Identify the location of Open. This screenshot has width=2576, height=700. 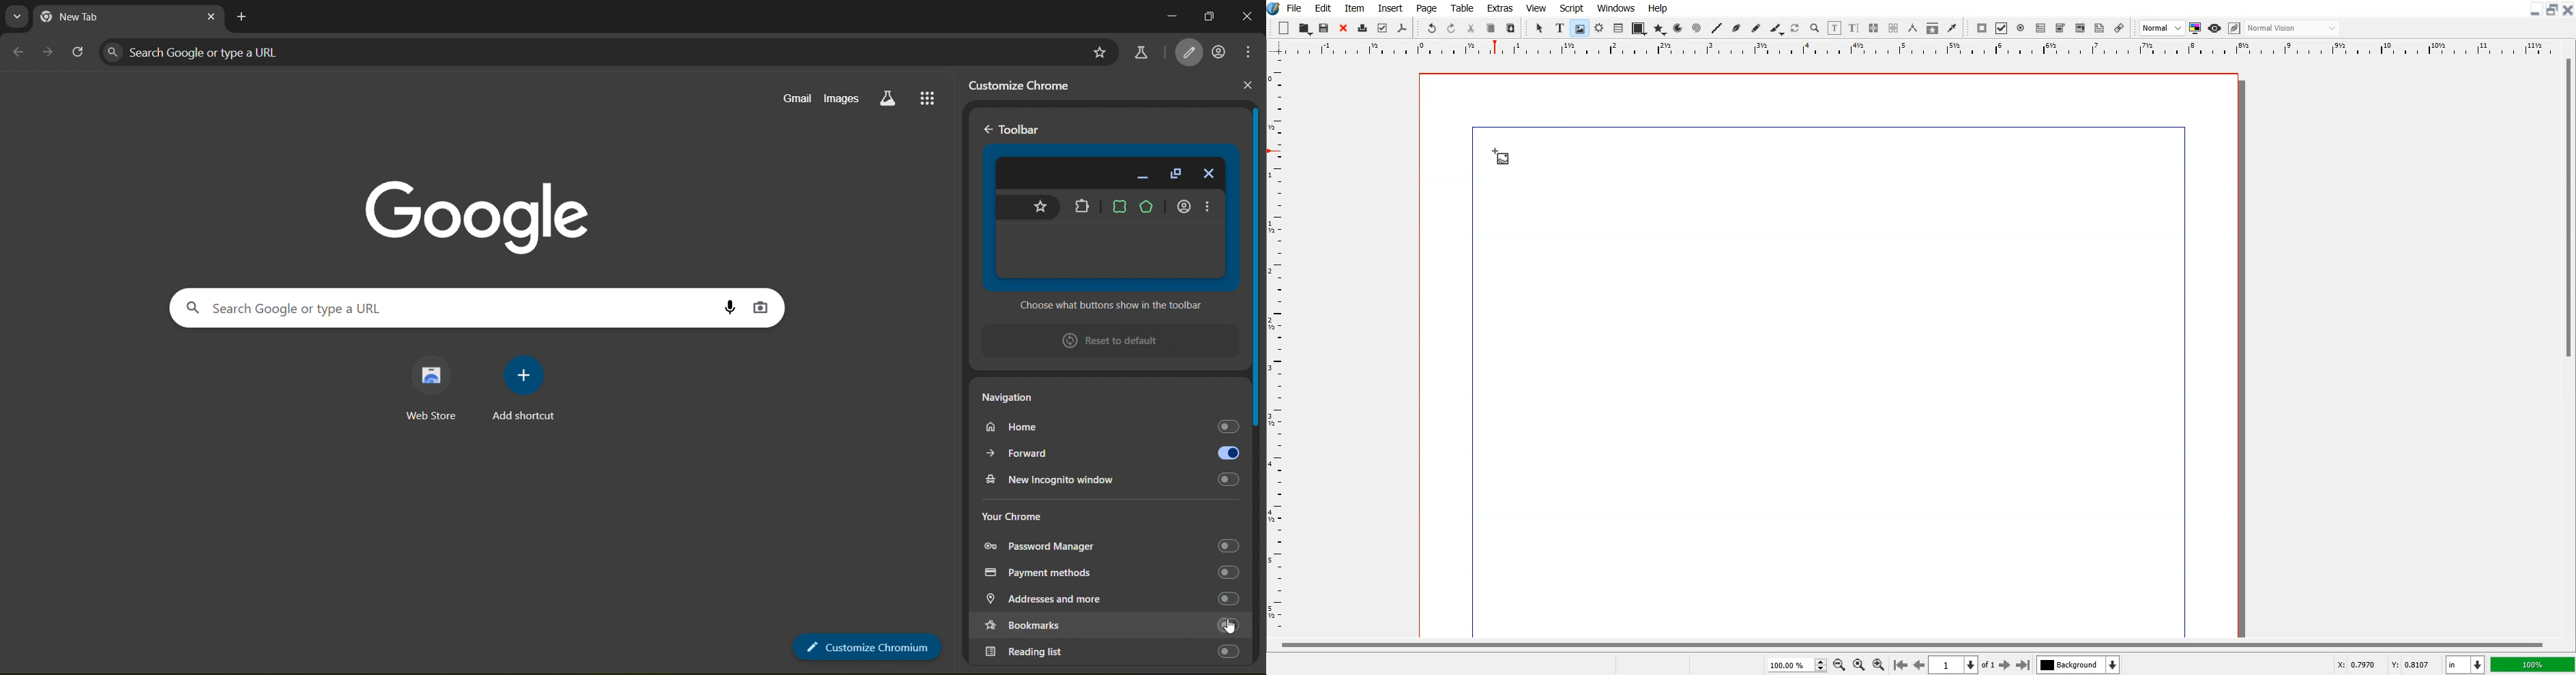
(1326, 28).